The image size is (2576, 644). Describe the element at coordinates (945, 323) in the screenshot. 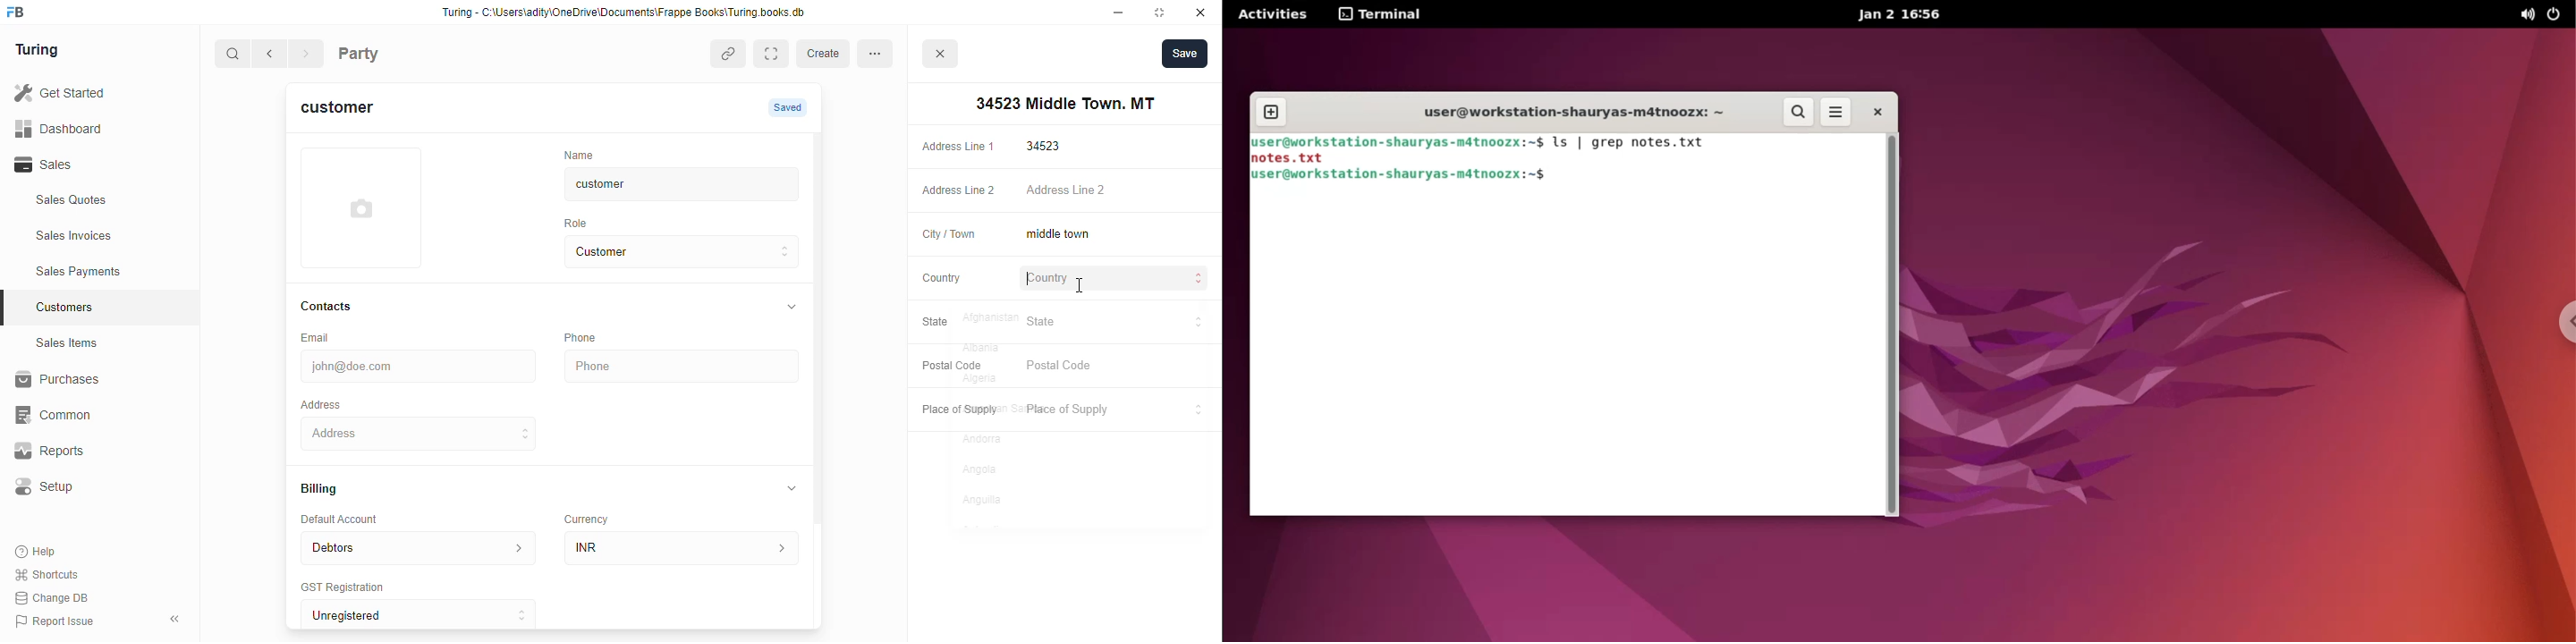

I see `State` at that location.